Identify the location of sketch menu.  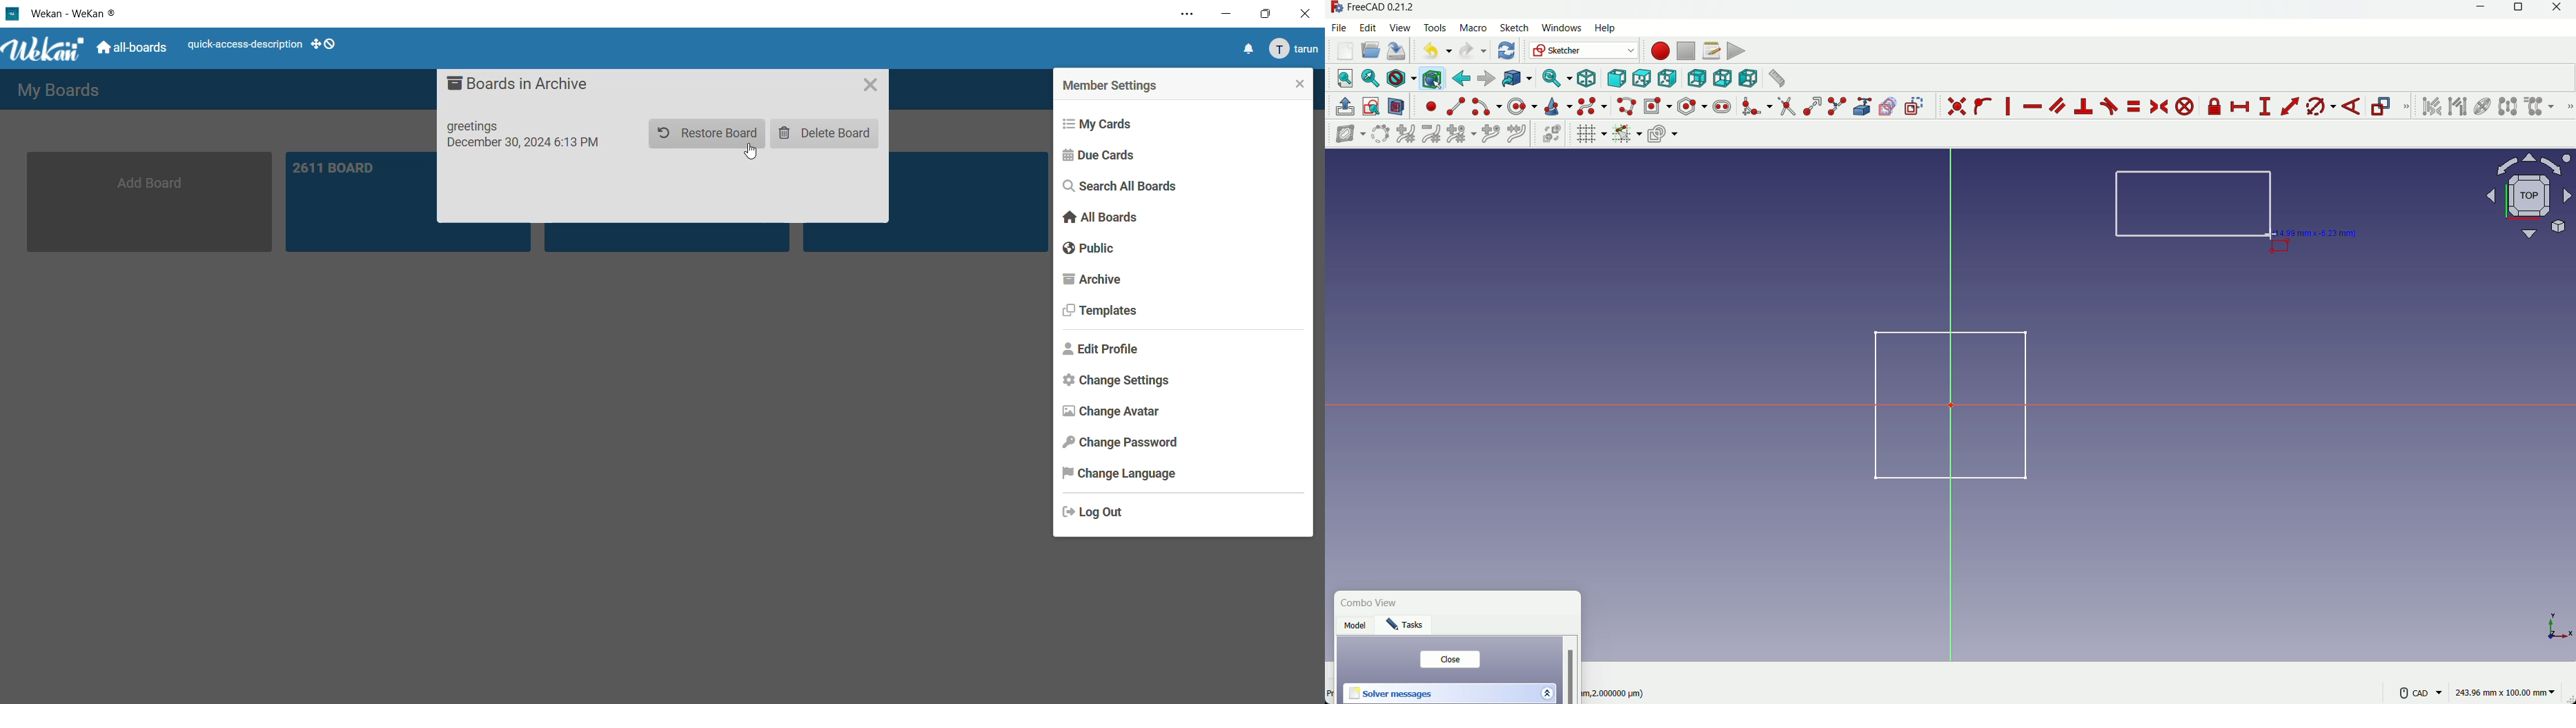
(1512, 29).